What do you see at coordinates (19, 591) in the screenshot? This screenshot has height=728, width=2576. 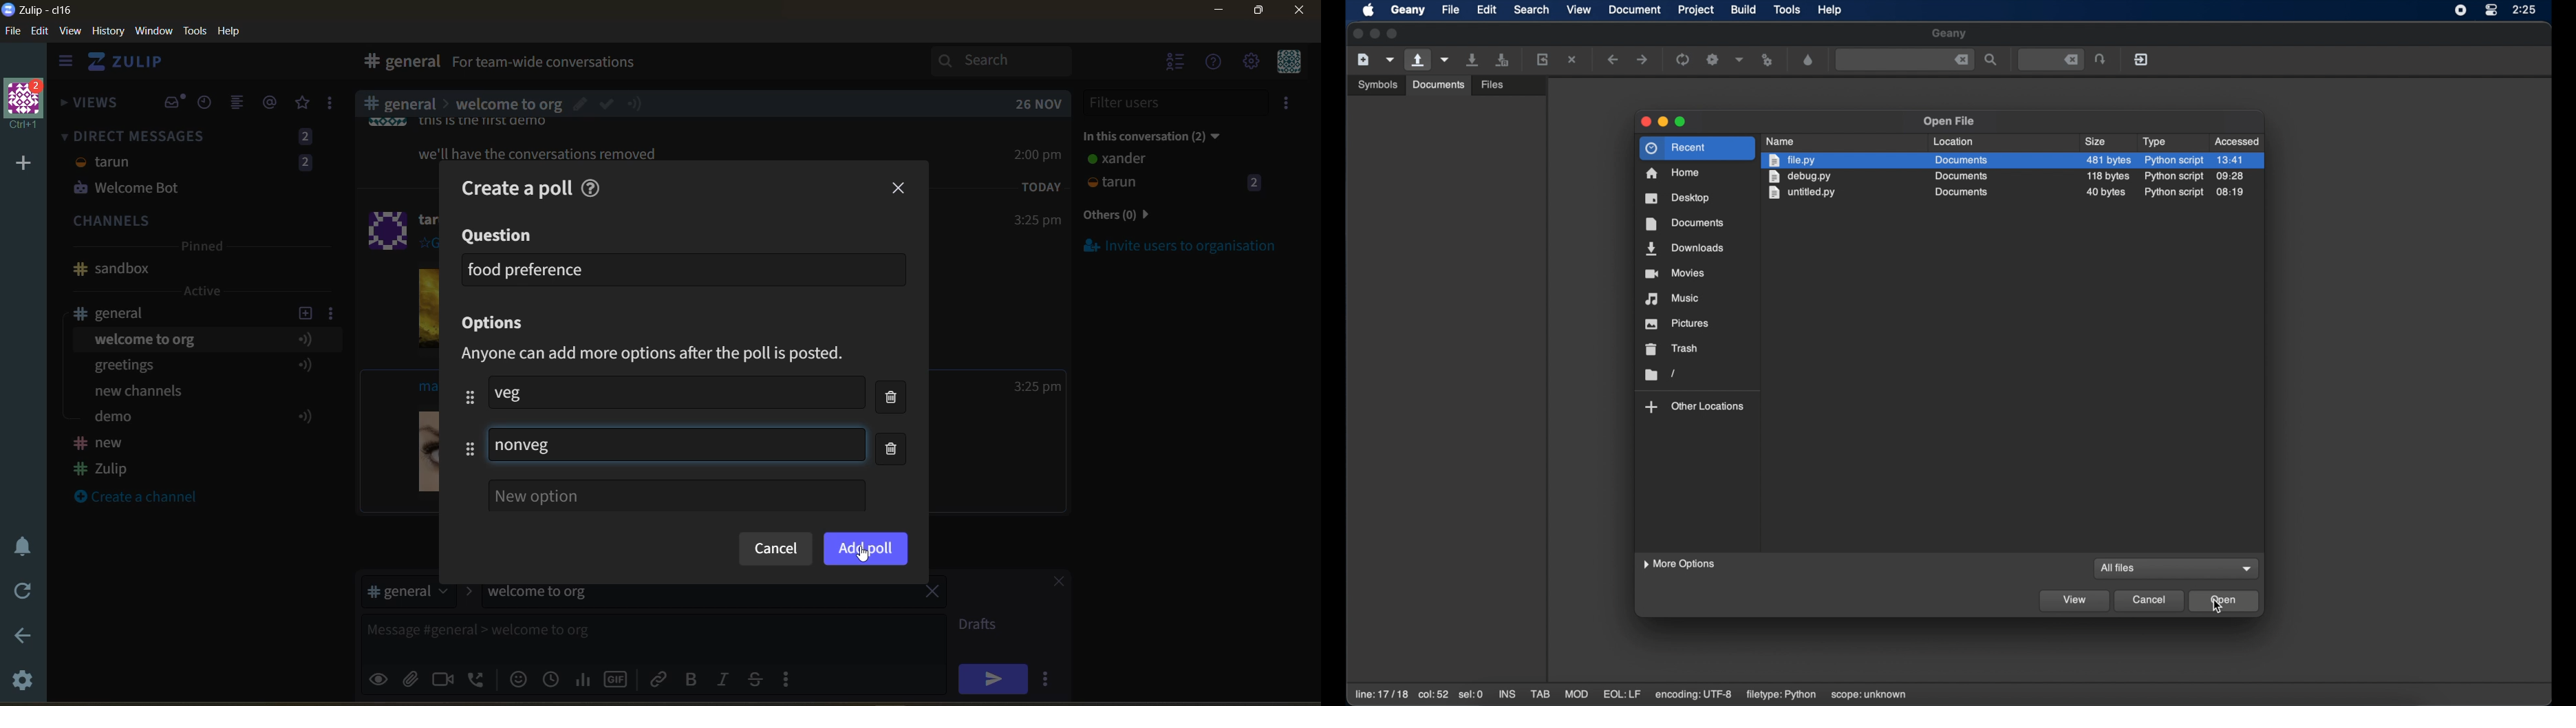 I see `reload` at bounding box center [19, 591].